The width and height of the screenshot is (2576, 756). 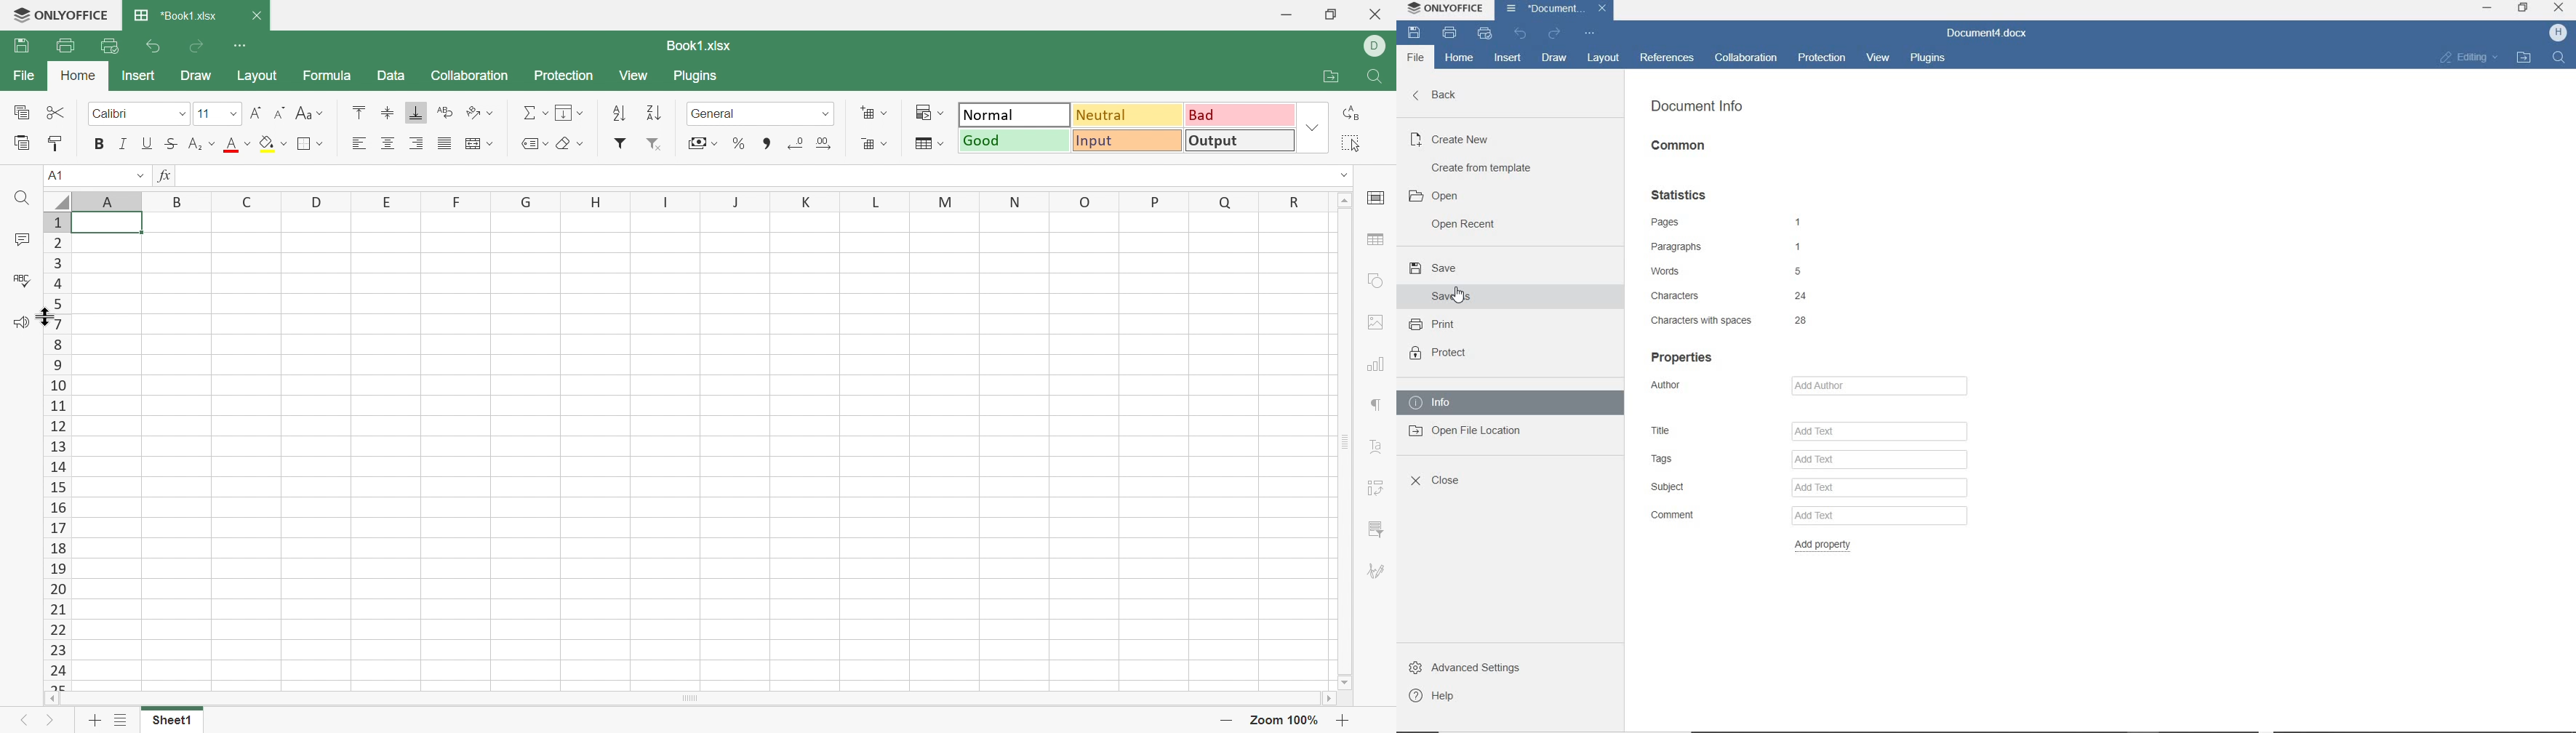 I want to click on Slicer settings, so click(x=1374, y=529).